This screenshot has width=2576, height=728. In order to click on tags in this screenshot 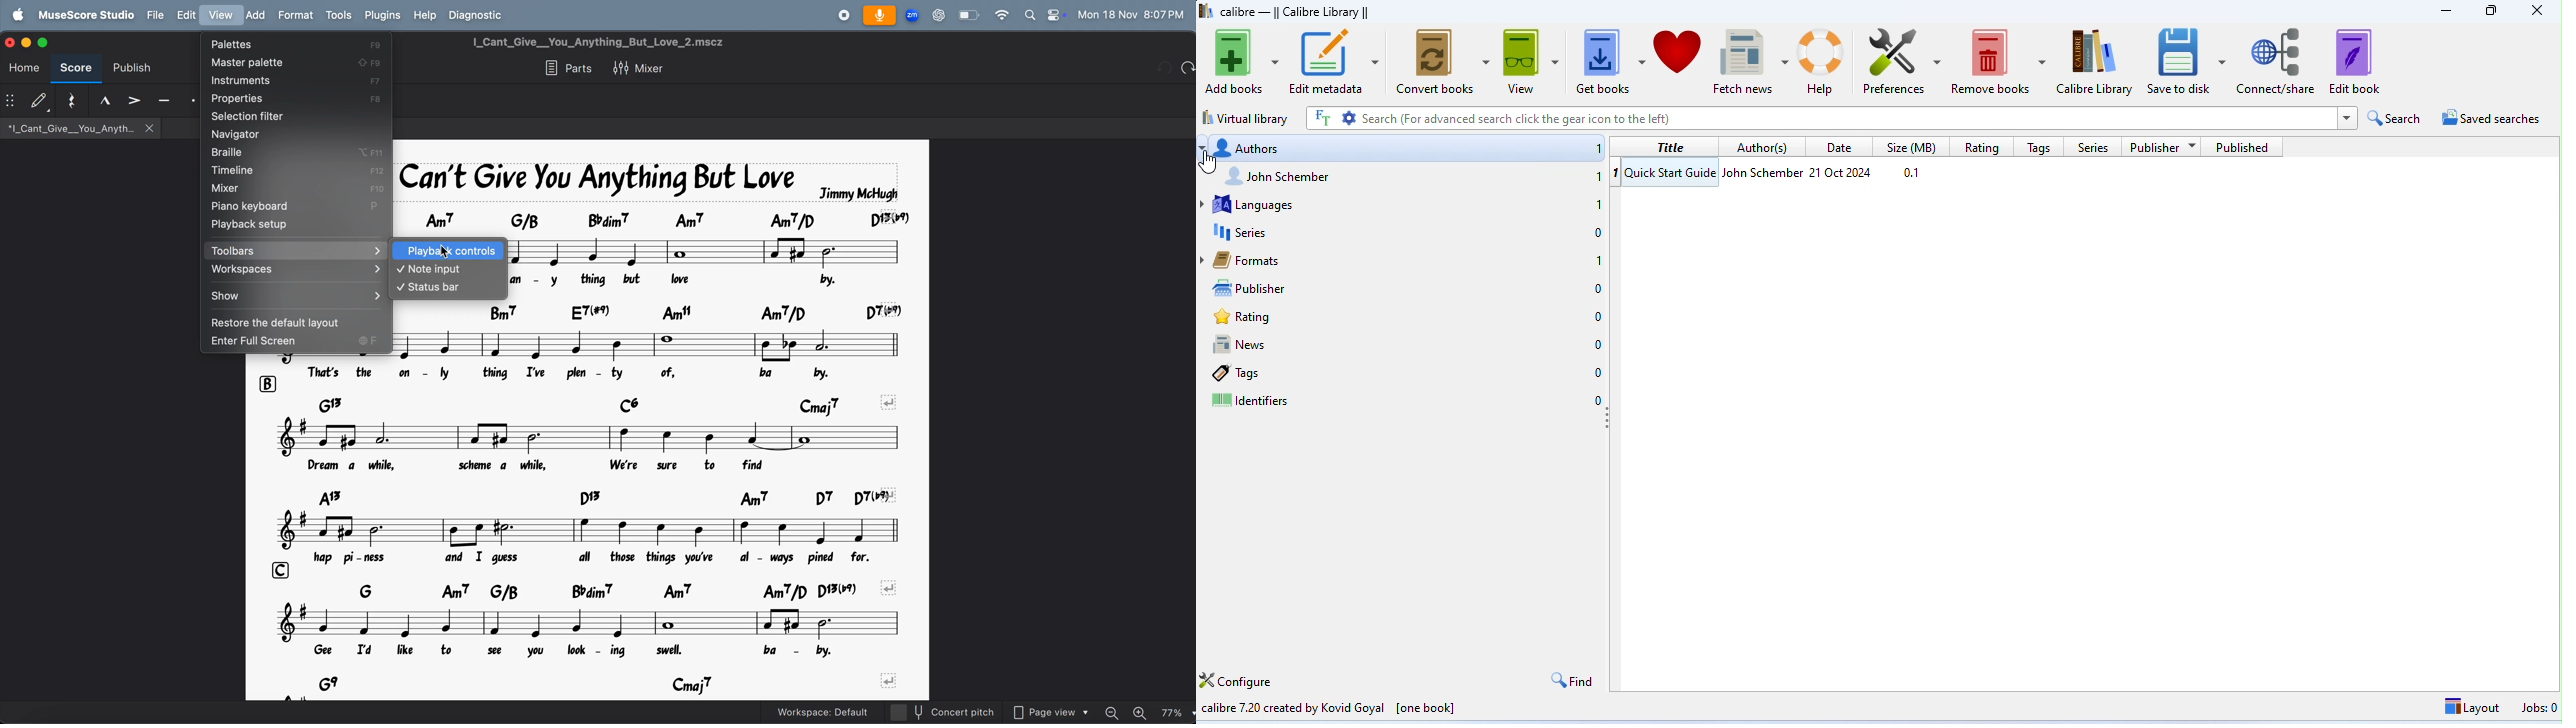, I will do `click(2045, 149)`.